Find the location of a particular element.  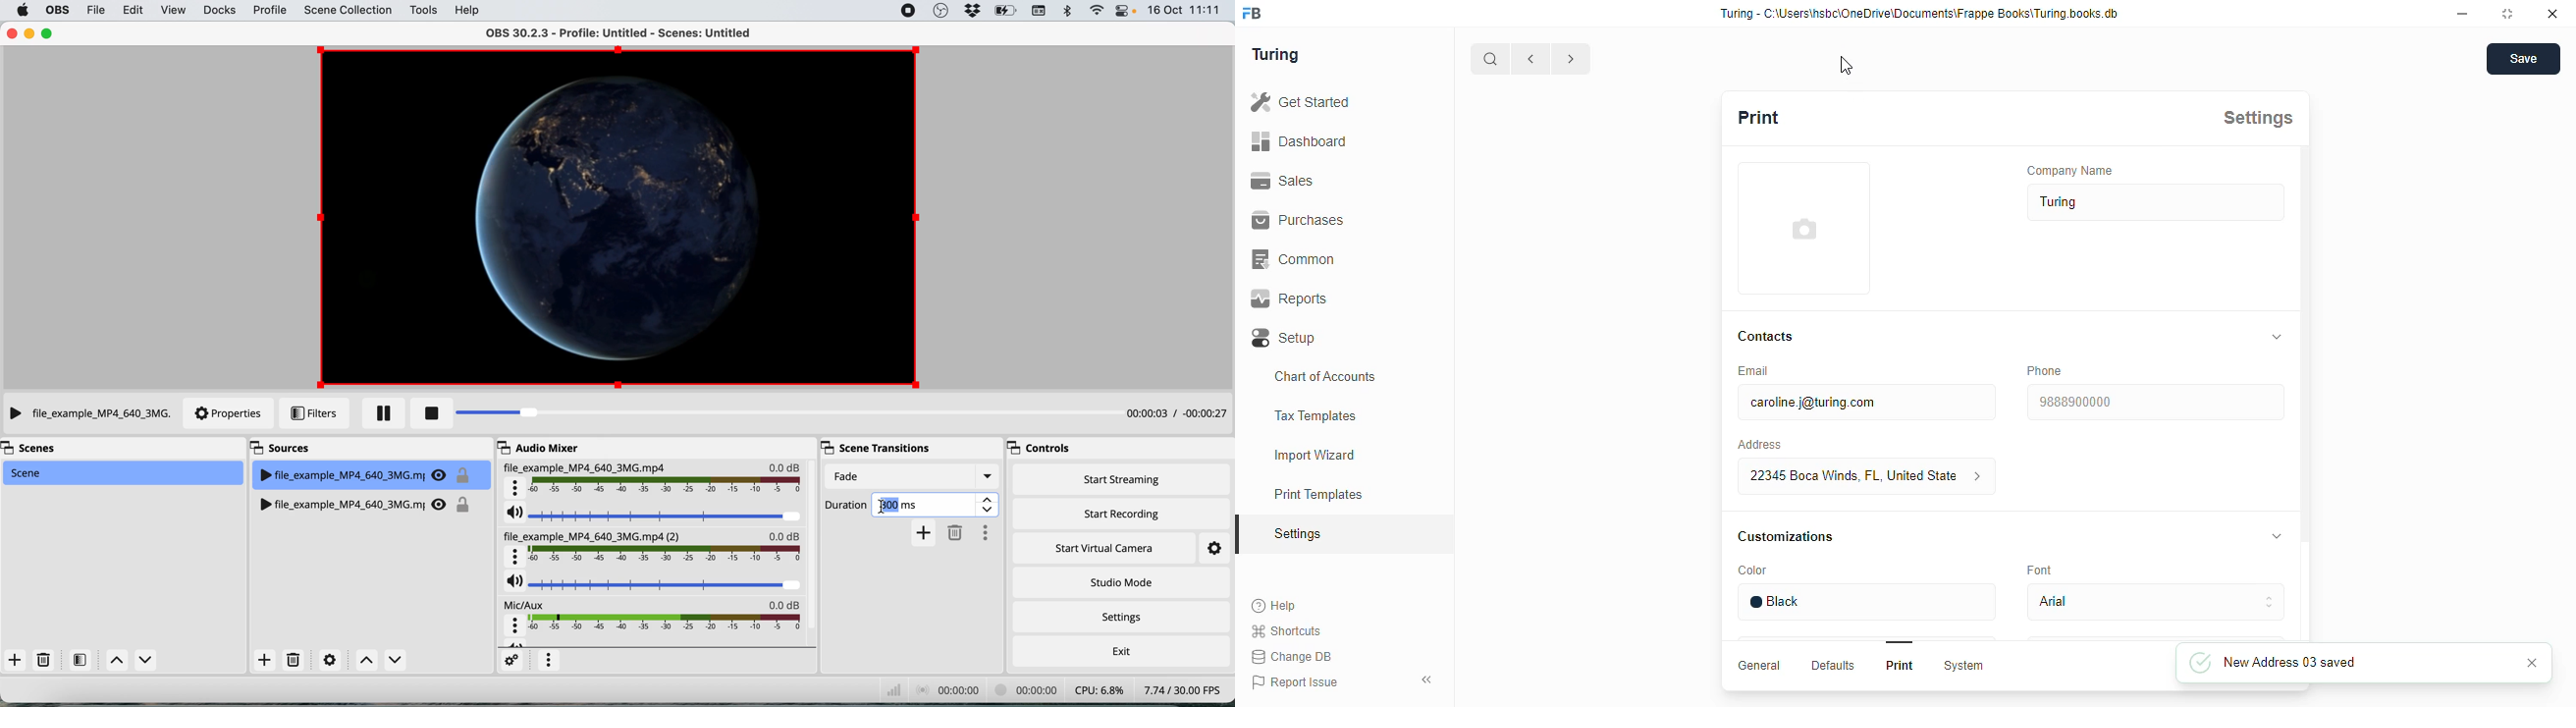

search is located at coordinates (1490, 59).